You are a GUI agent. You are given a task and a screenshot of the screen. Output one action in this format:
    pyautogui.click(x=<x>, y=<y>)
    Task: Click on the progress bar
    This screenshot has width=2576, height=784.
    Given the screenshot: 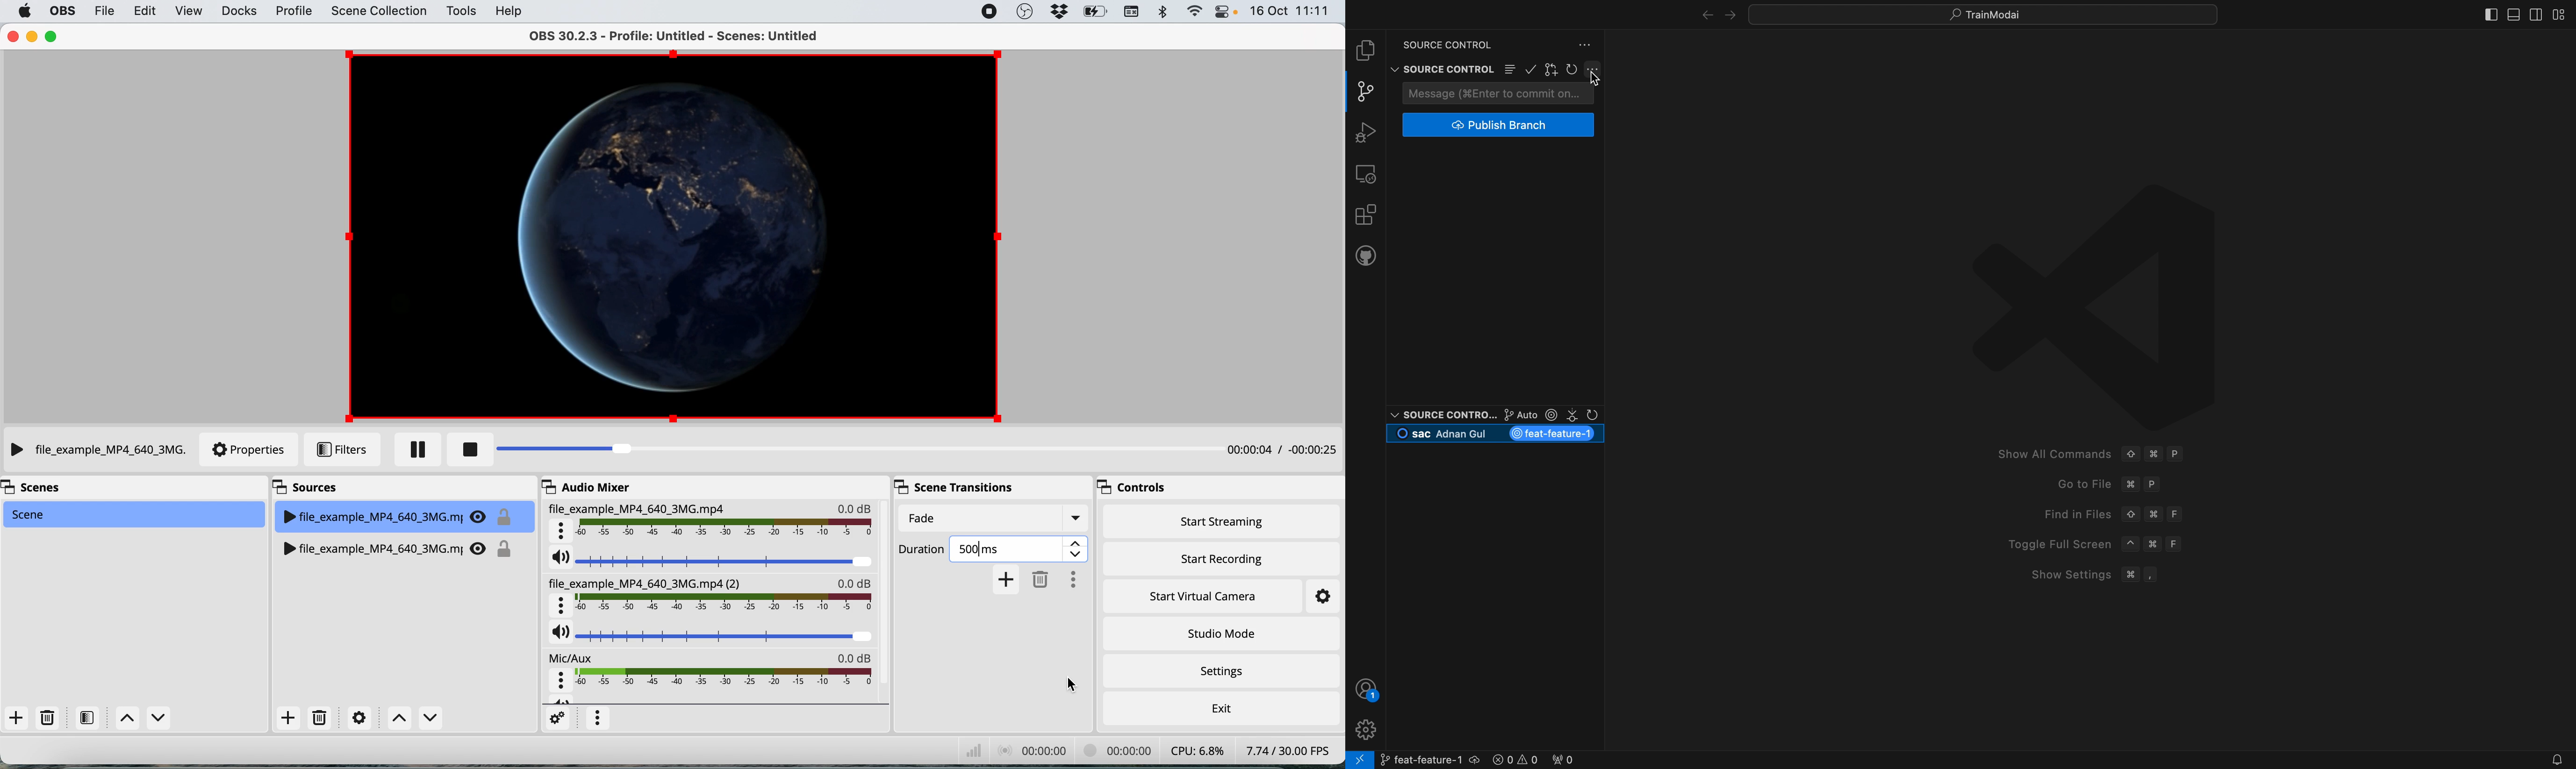 What is the action you would take?
    pyautogui.click(x=809, y=449)
    